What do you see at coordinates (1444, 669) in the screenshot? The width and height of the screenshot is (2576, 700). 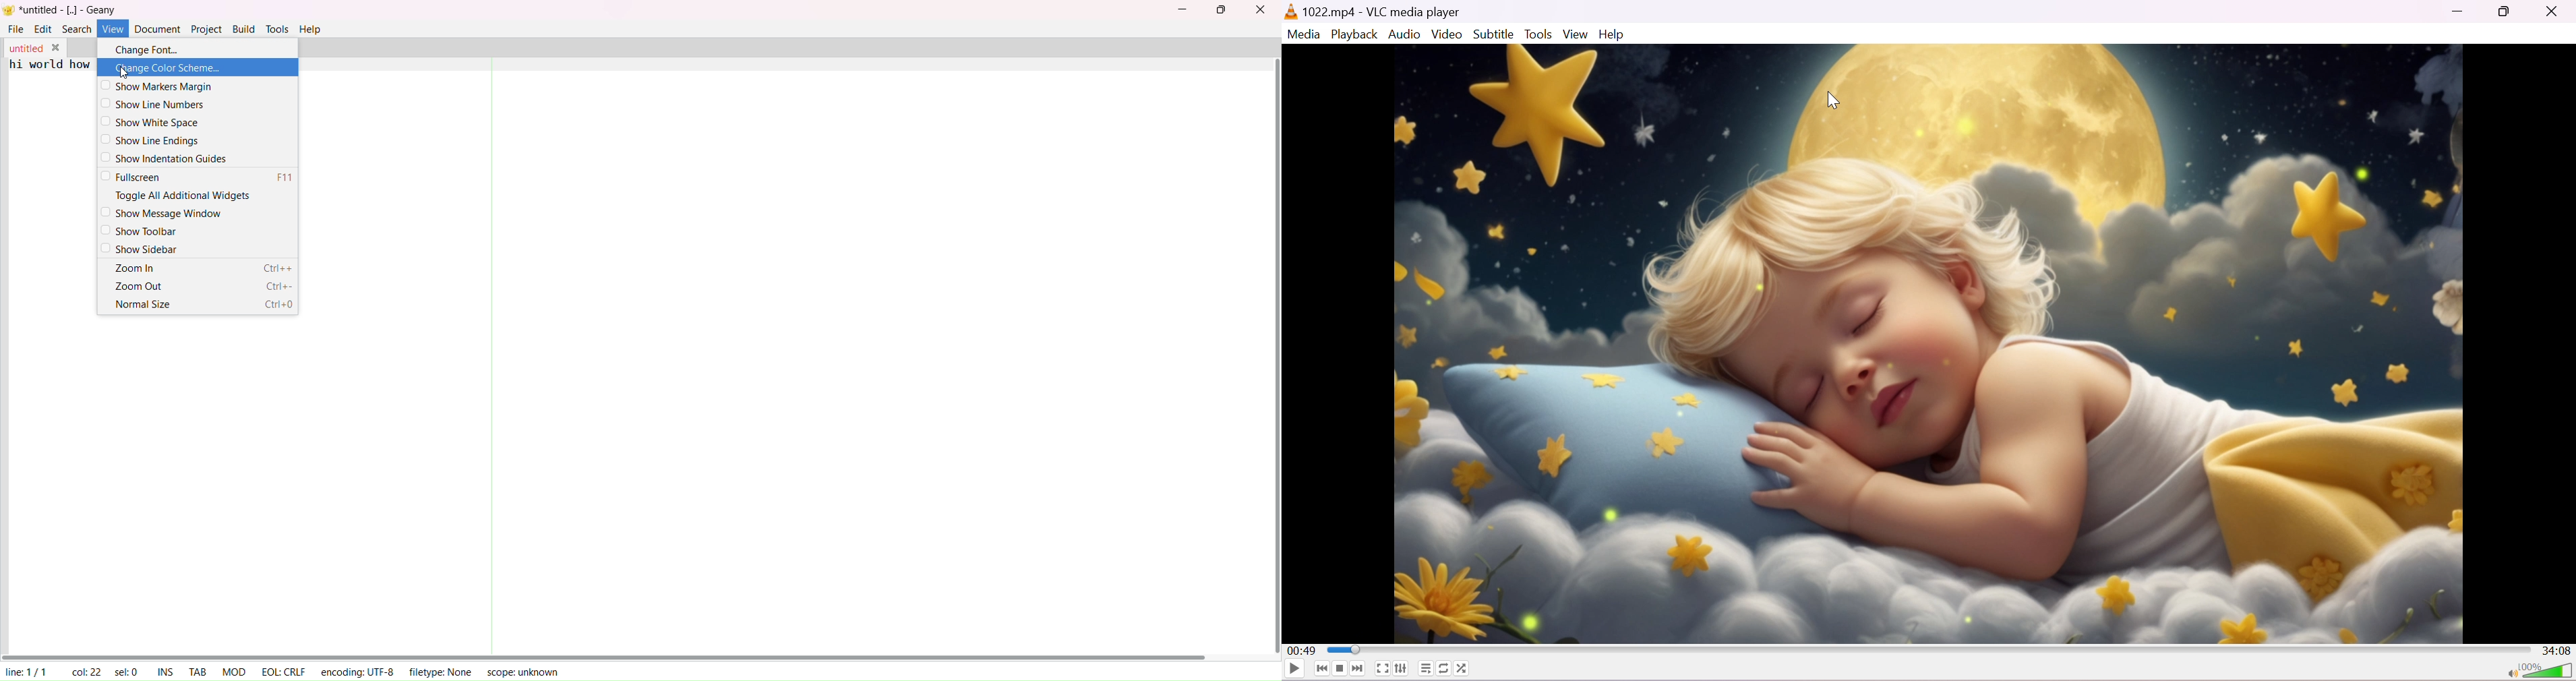 I see `Click to toggle between loop all, loop one and no loop` at bounding box center [1444, 669].